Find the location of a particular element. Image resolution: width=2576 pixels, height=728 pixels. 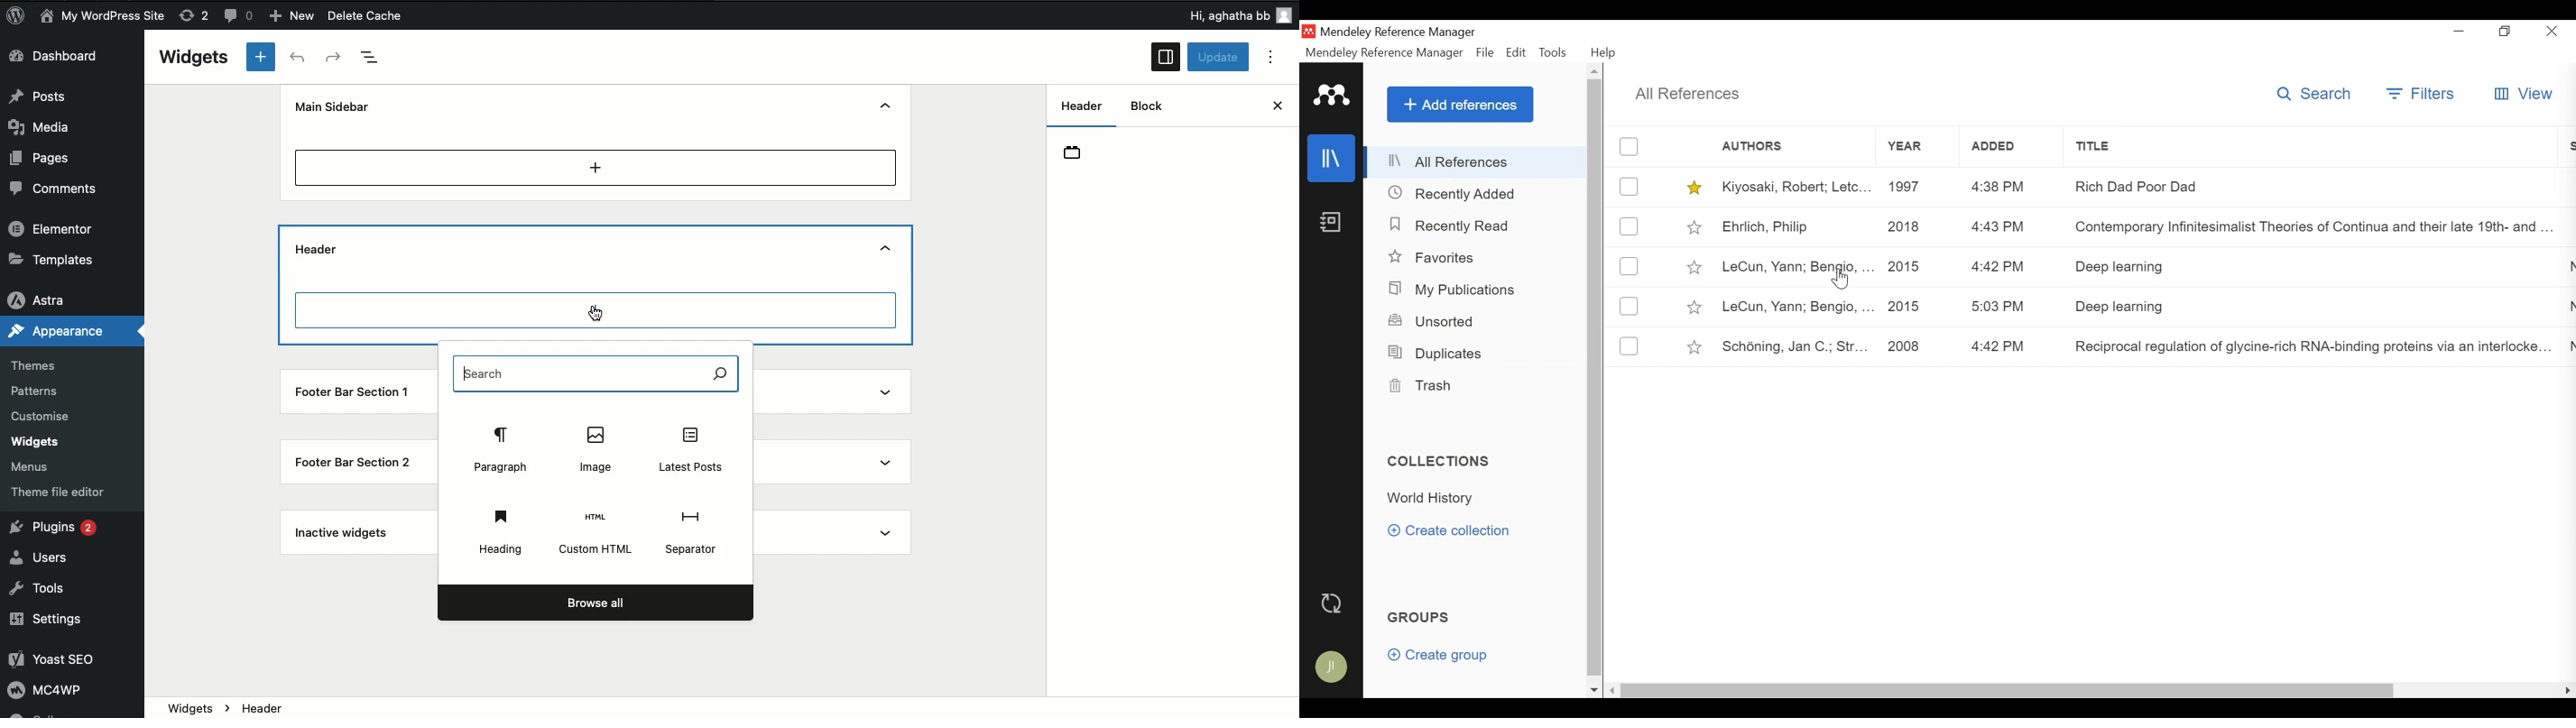

Filters is located at coordinates (2421, 95).